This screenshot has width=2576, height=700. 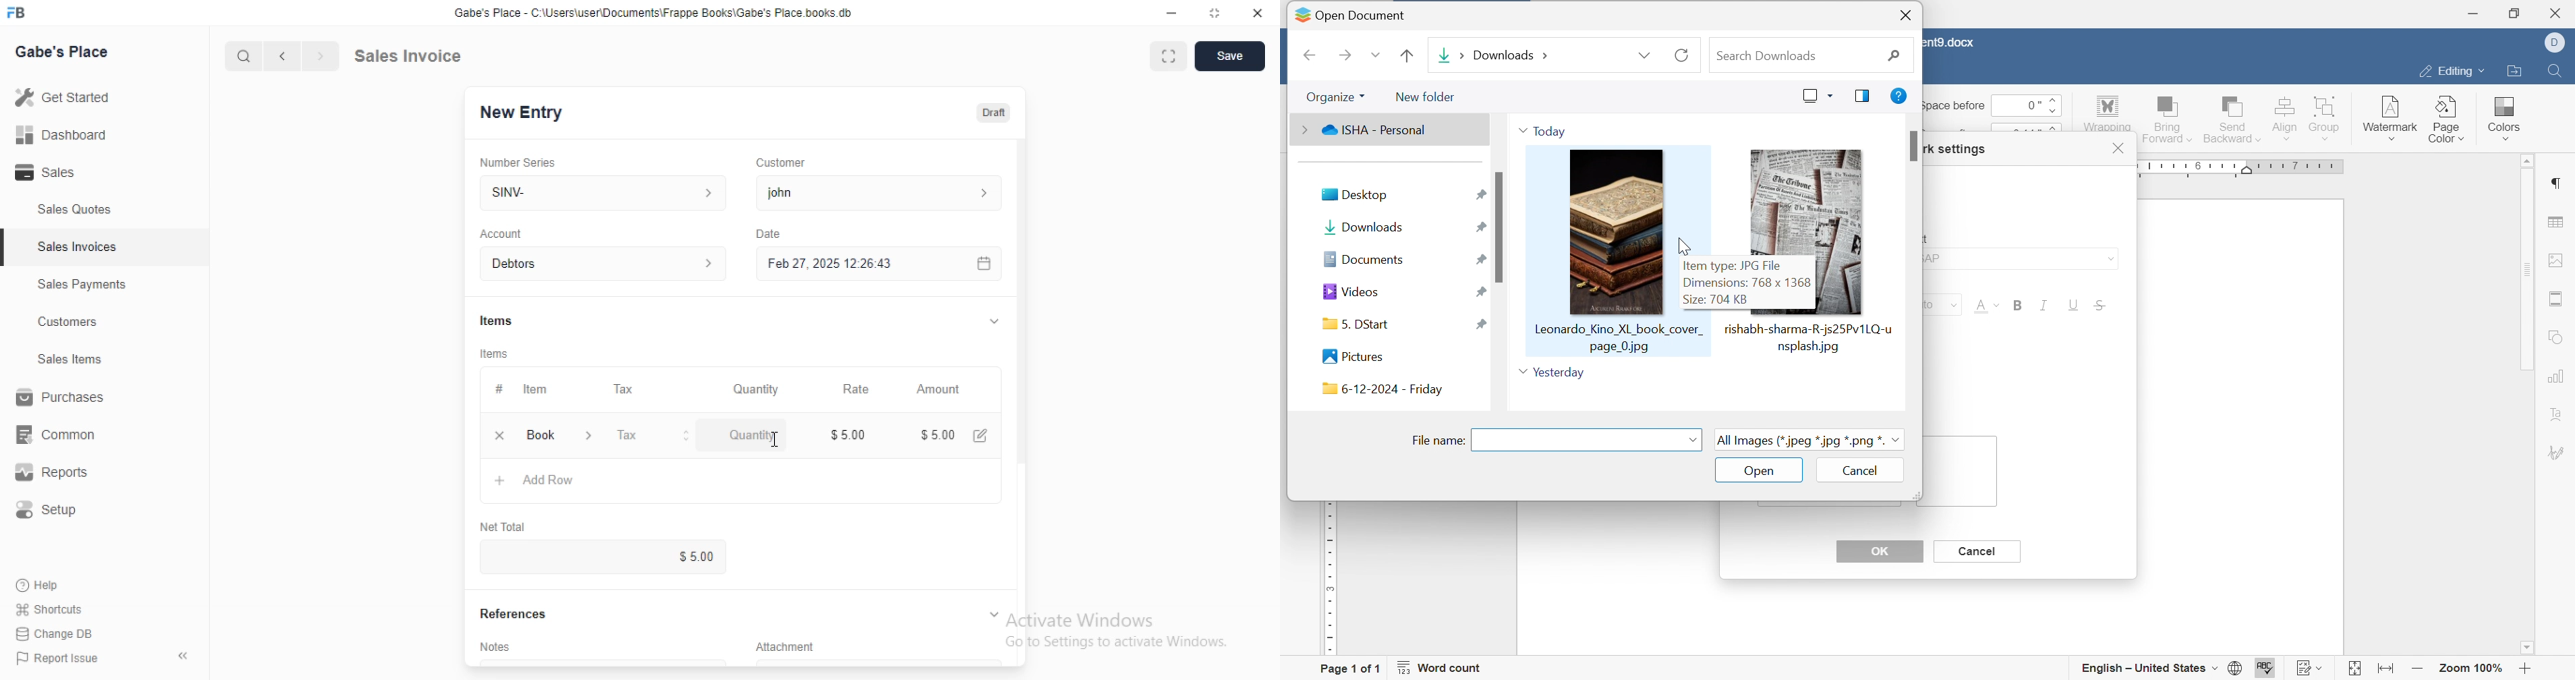 What do you see at coordinates (1805, 199) in the screenshot?
I see `image` at bounding box center [1805, 199].